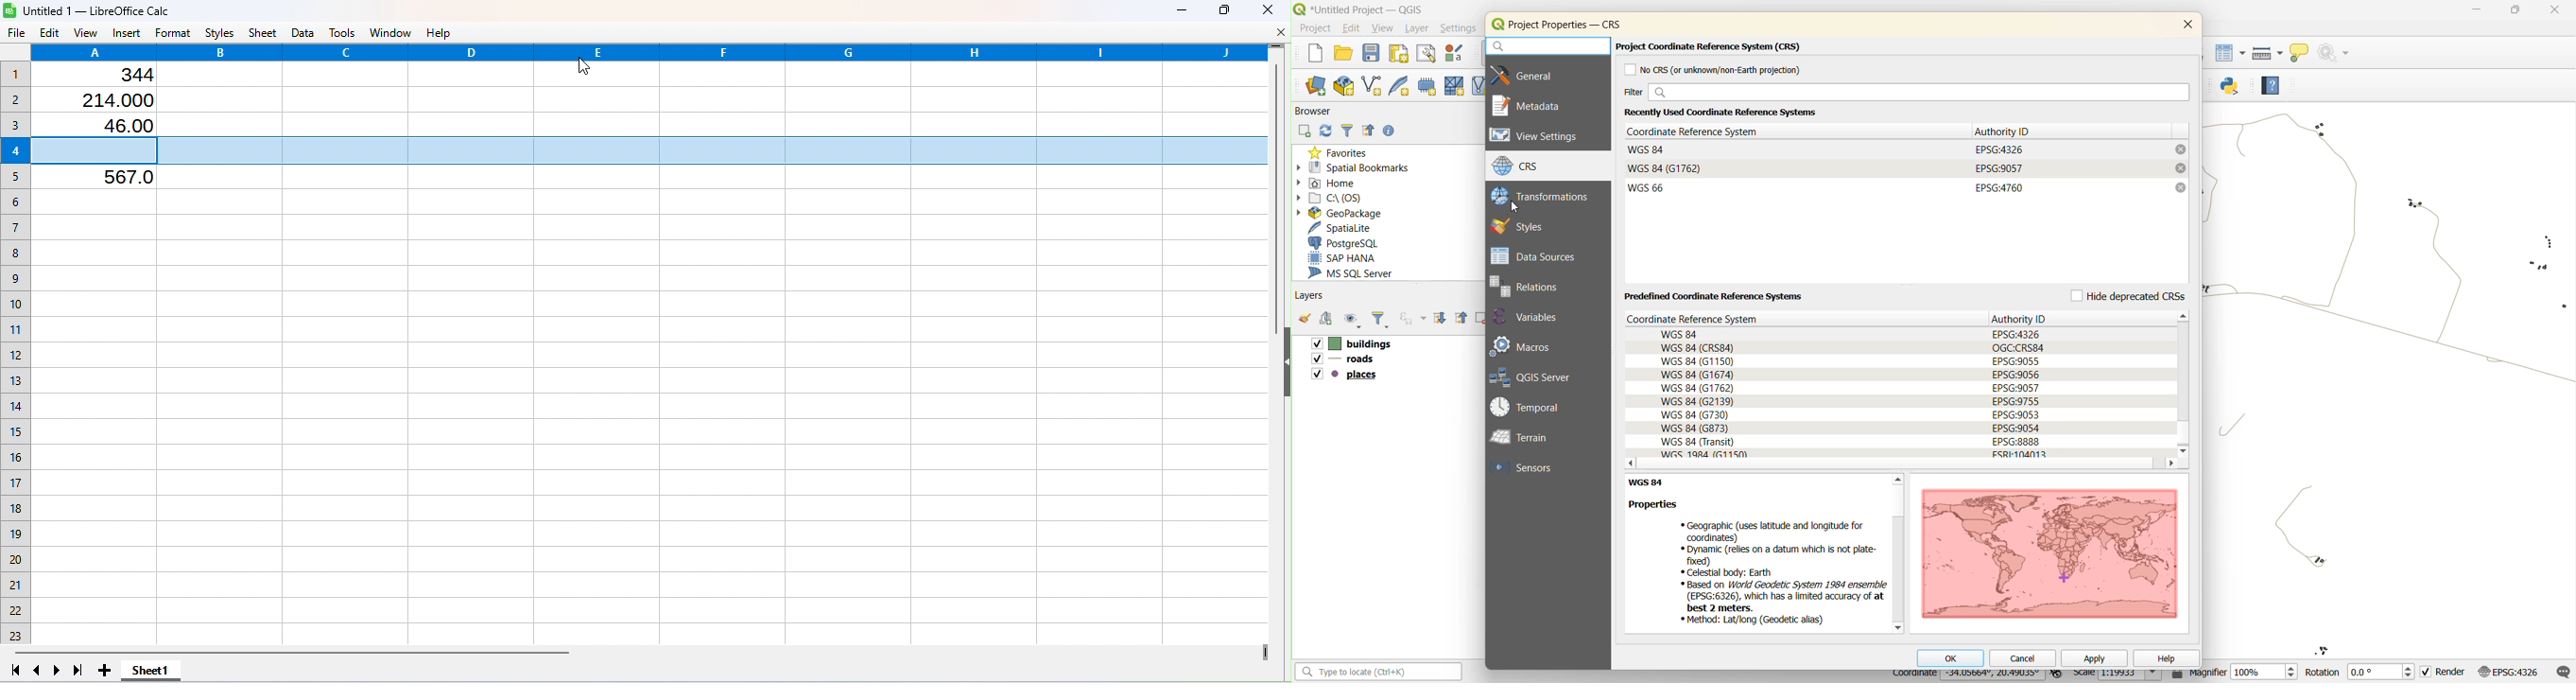 The width and height of the screenshot is (2576, 700). I want to click on relations, so click(1536, 286).